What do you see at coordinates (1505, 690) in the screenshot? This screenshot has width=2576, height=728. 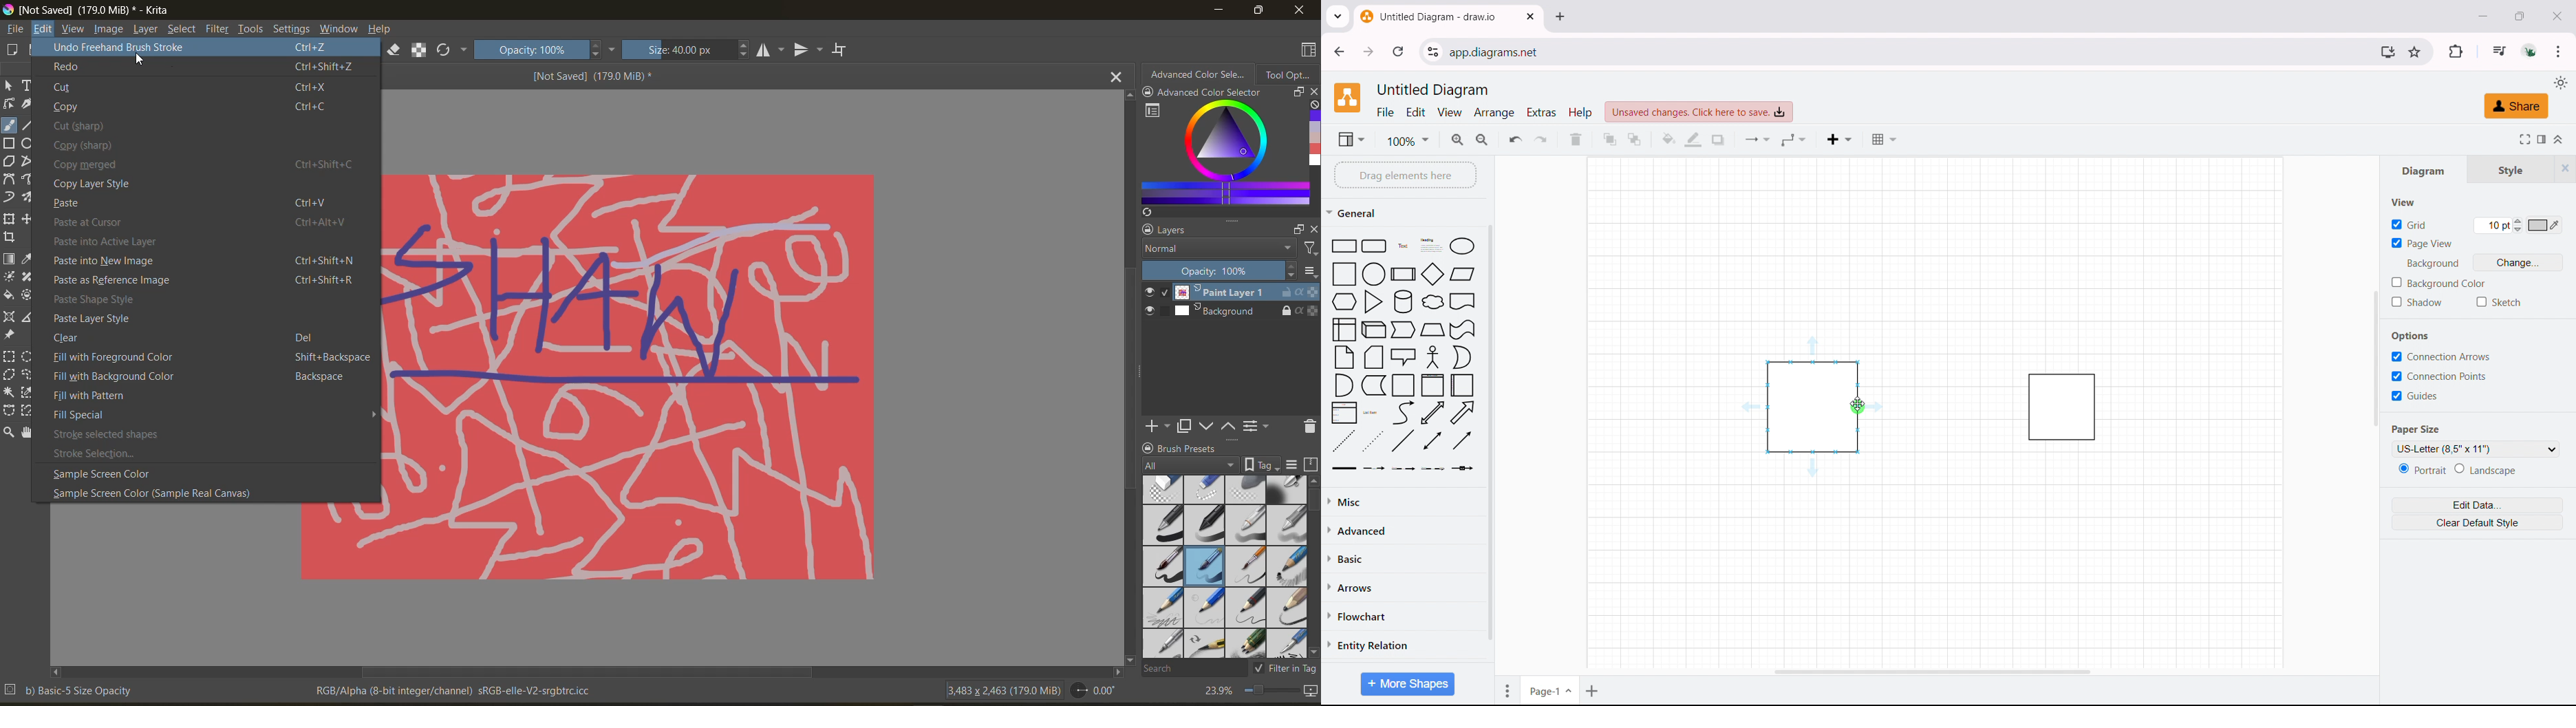 I see `move` at bounding box center [1505, 690].